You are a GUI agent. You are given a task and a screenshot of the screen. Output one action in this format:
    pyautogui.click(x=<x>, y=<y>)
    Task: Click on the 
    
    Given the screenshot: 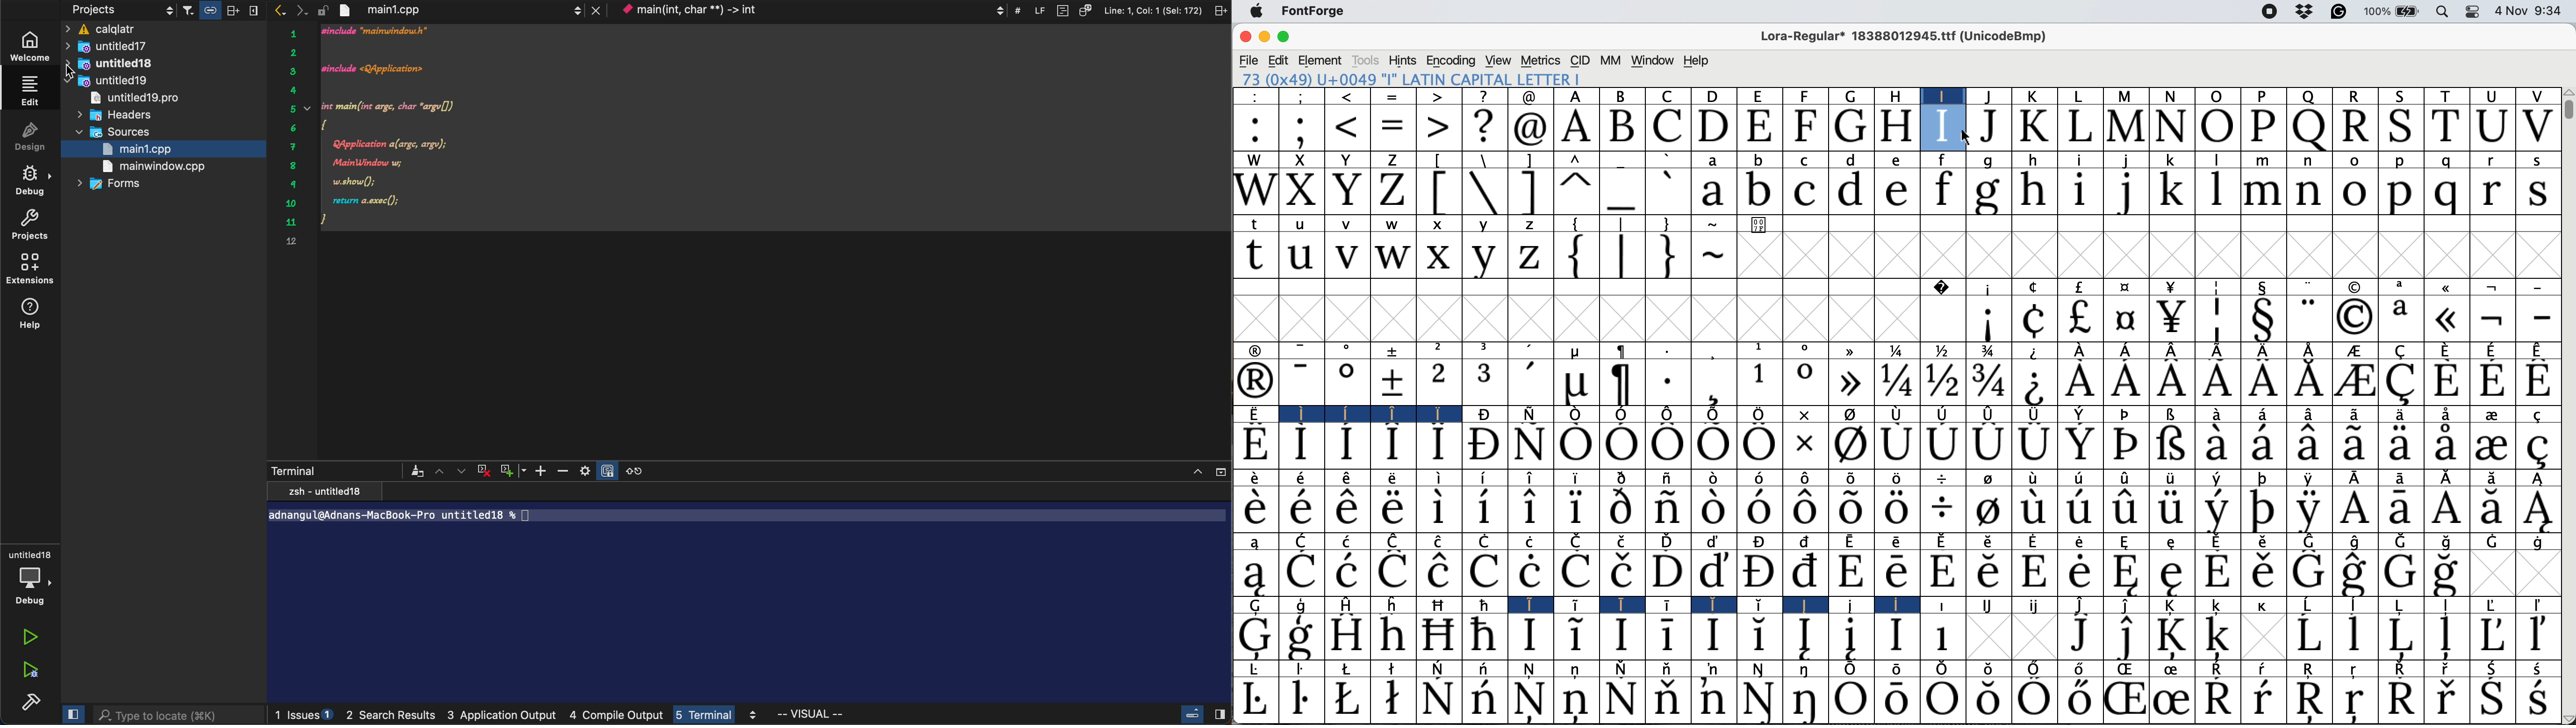 What is the action you would take?
    pyautogui.click(x=2081, y=542)
    